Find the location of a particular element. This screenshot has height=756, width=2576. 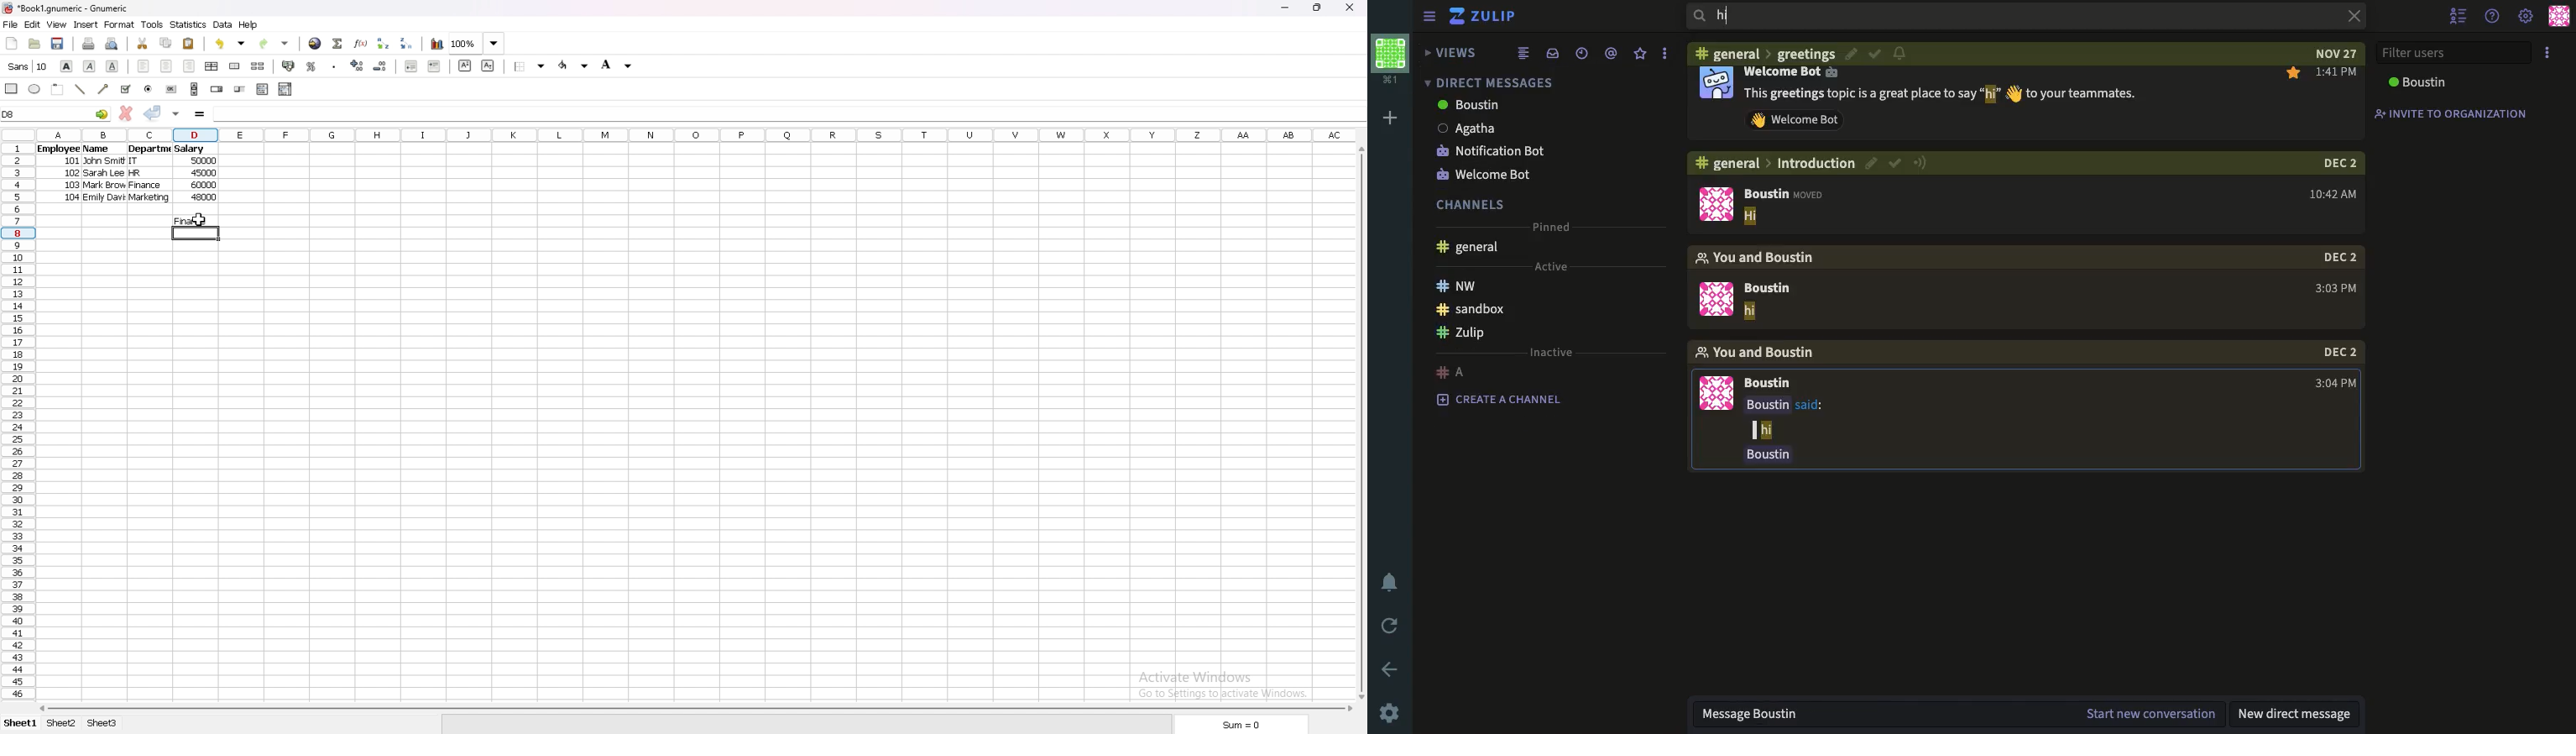

mark as finished is located at coordinates (1873, 54).